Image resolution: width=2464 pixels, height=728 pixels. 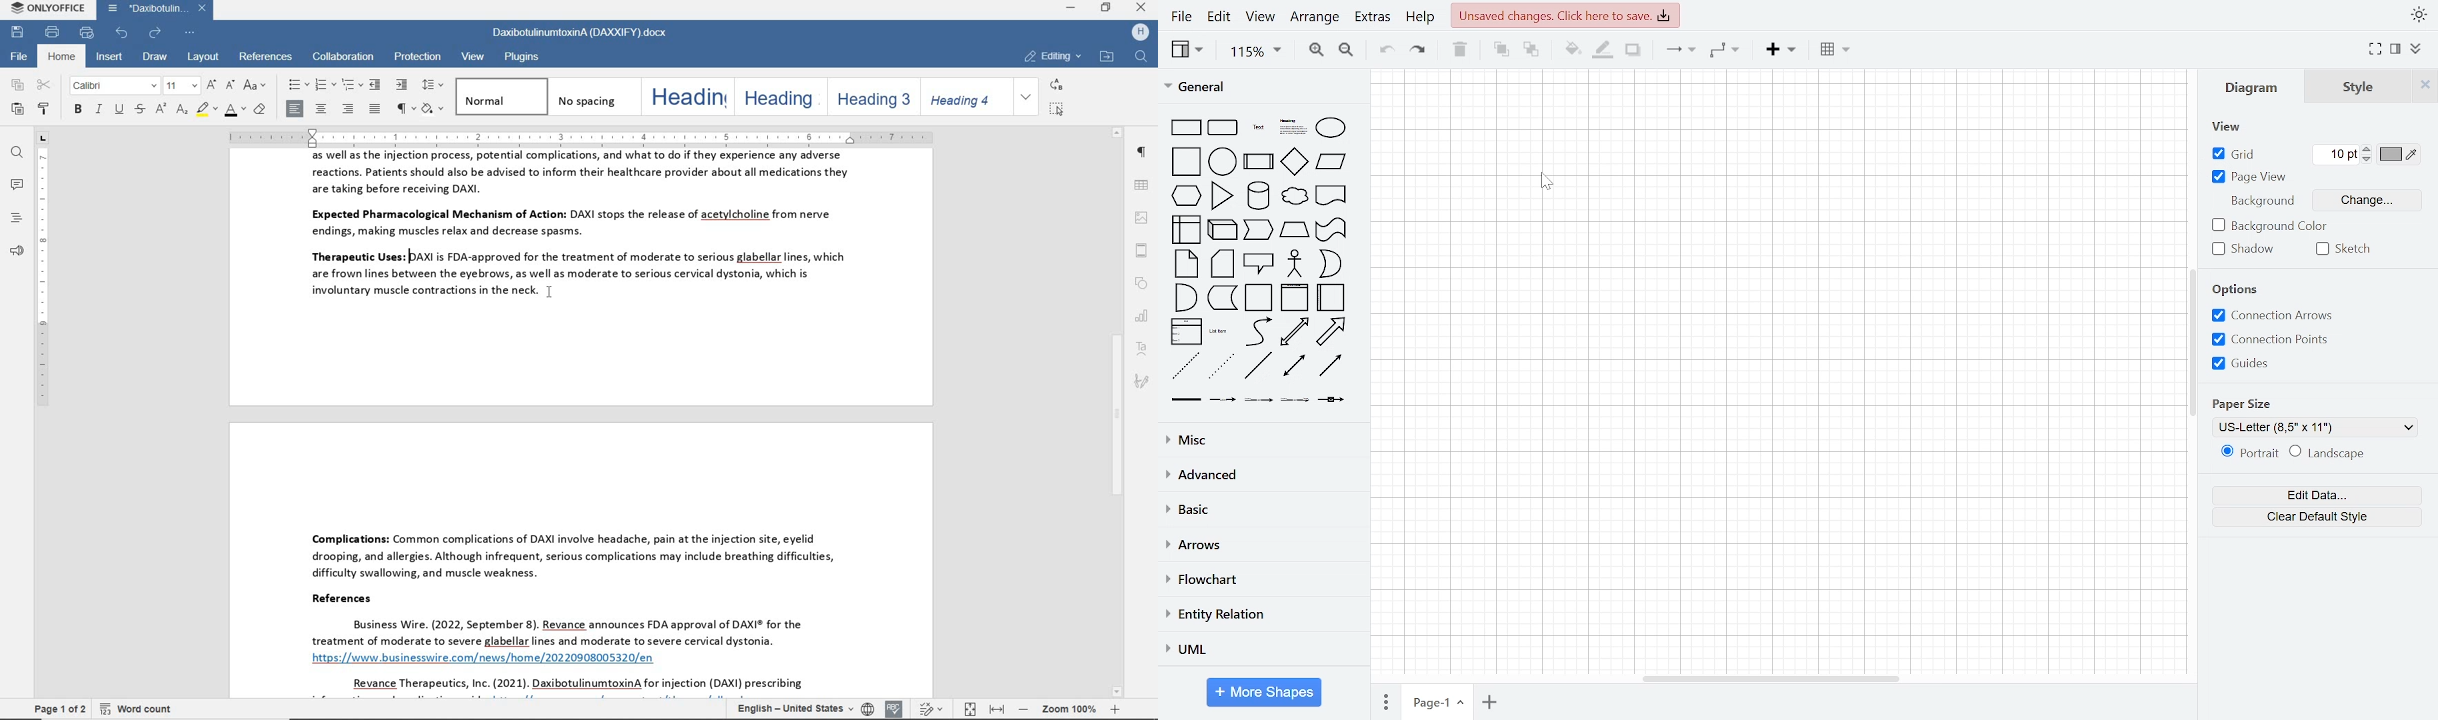 What do you see at coordinates (2272, 316) in the screenshot?
I see `connection arrows` at bounding box center [2272, 316].